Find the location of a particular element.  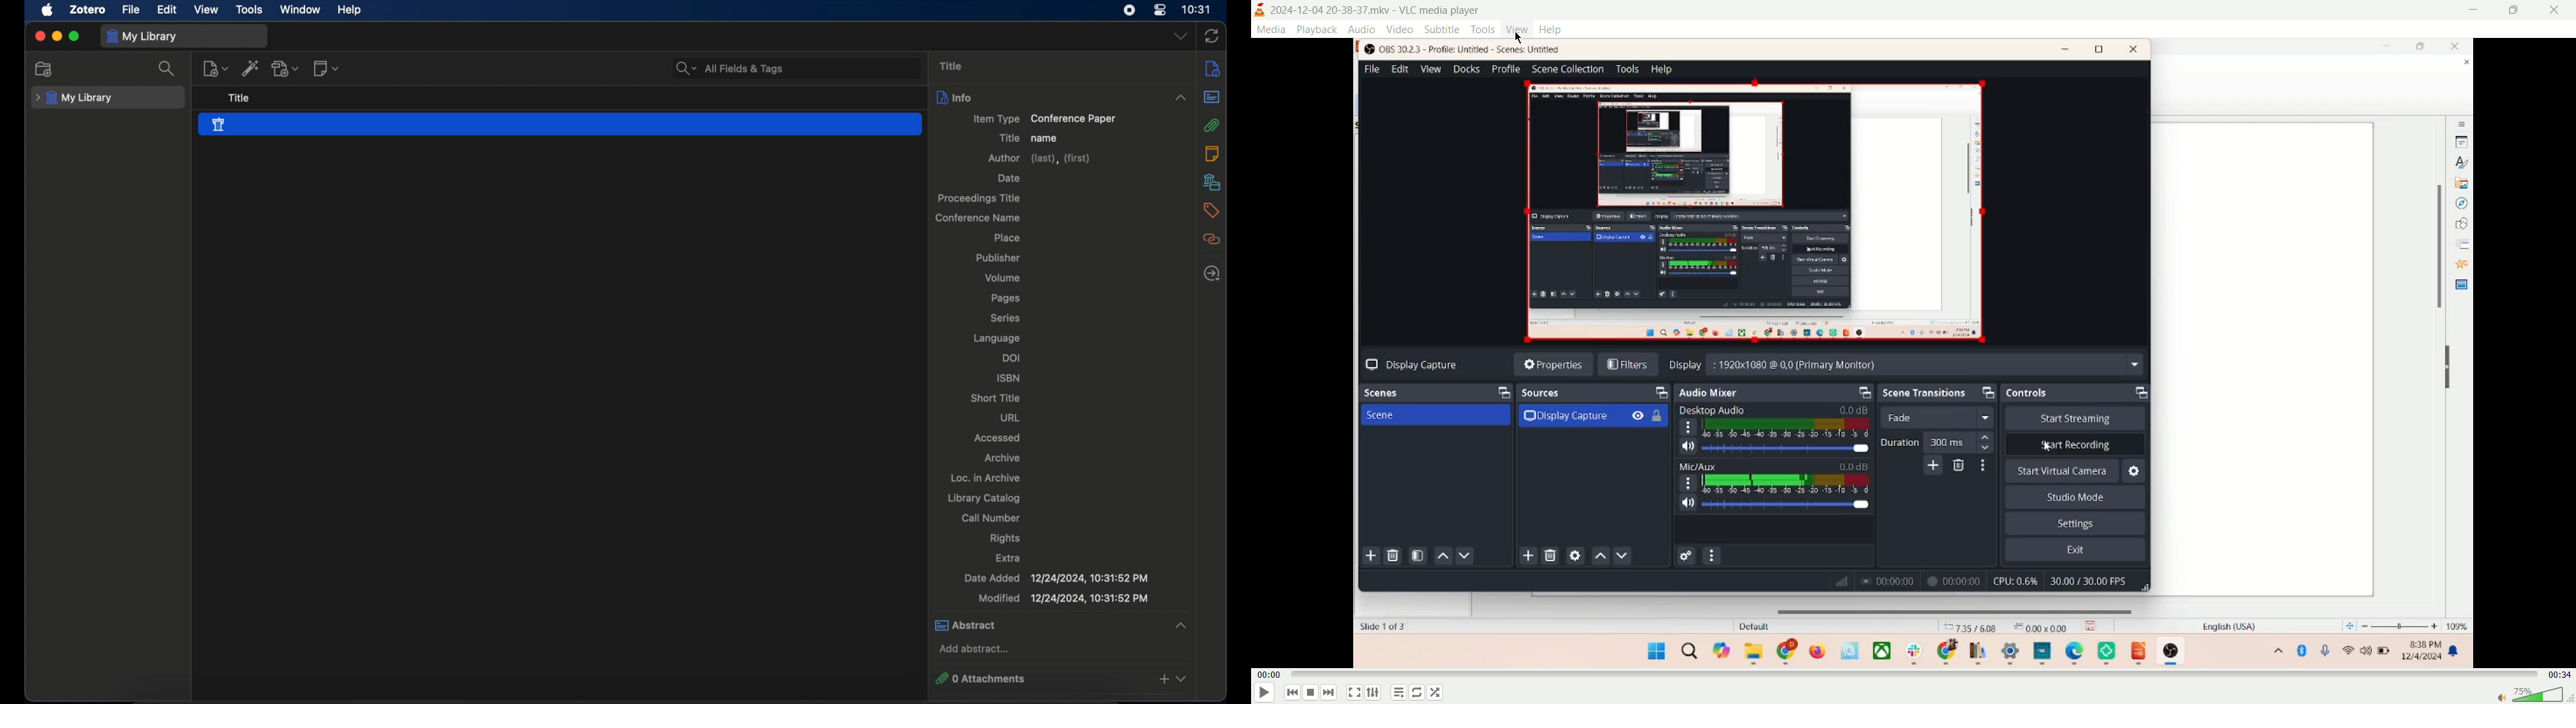

accessed is located at coordinates (997, 437).